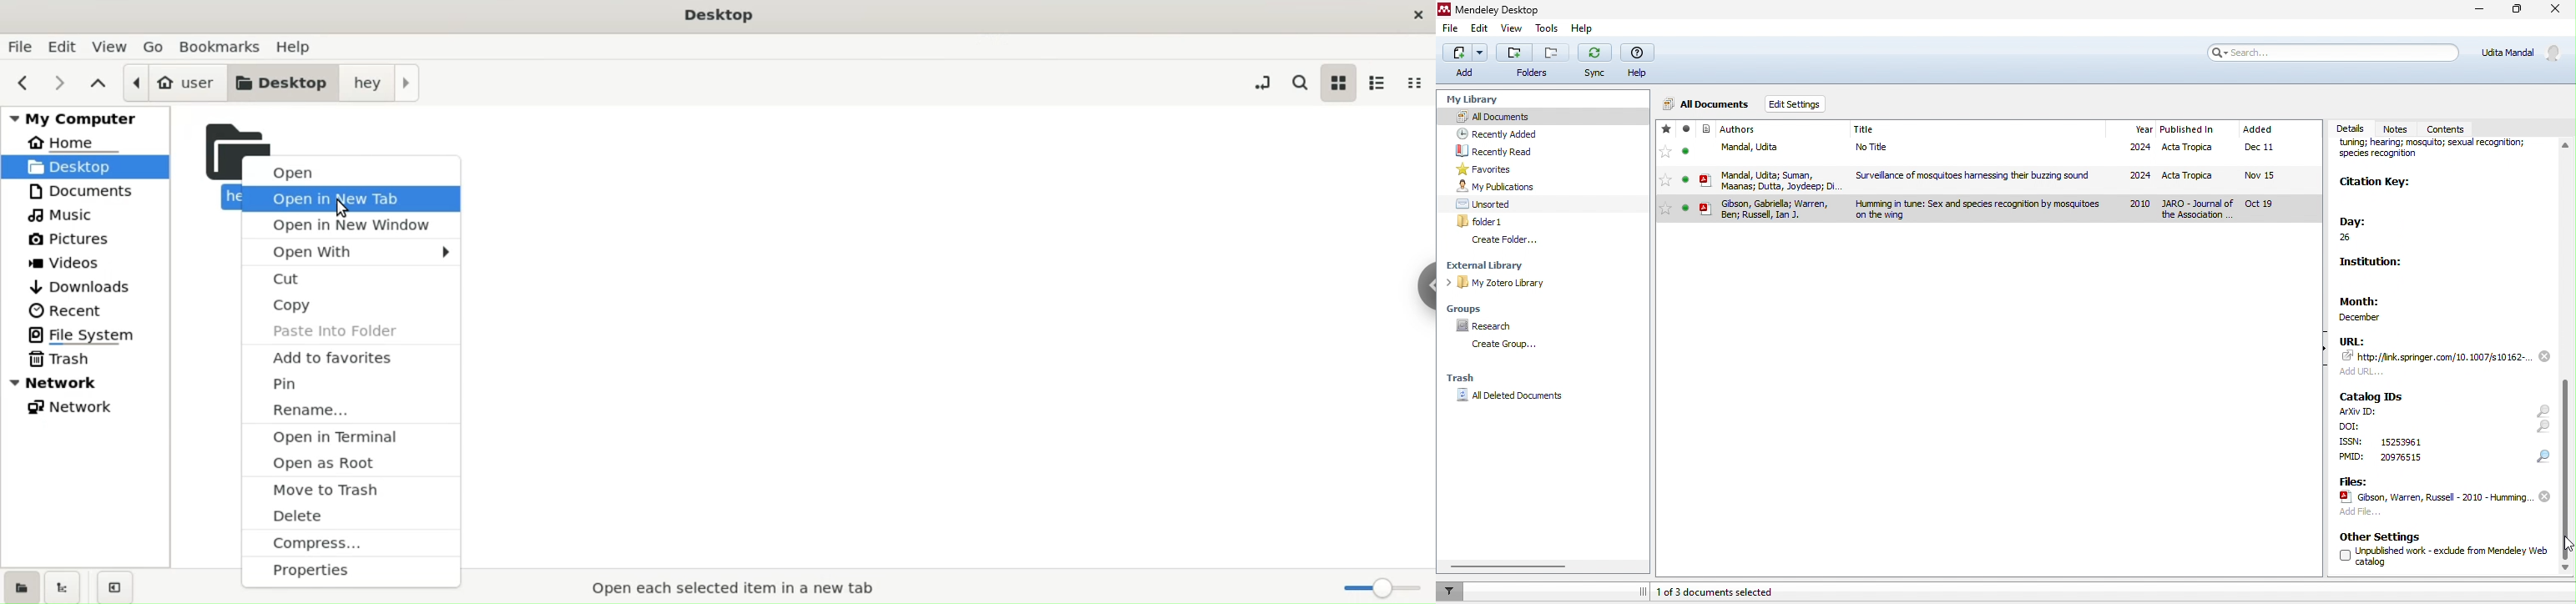 The image size is (2576, 616). I want to click on unsorted, so click(1486, 204).